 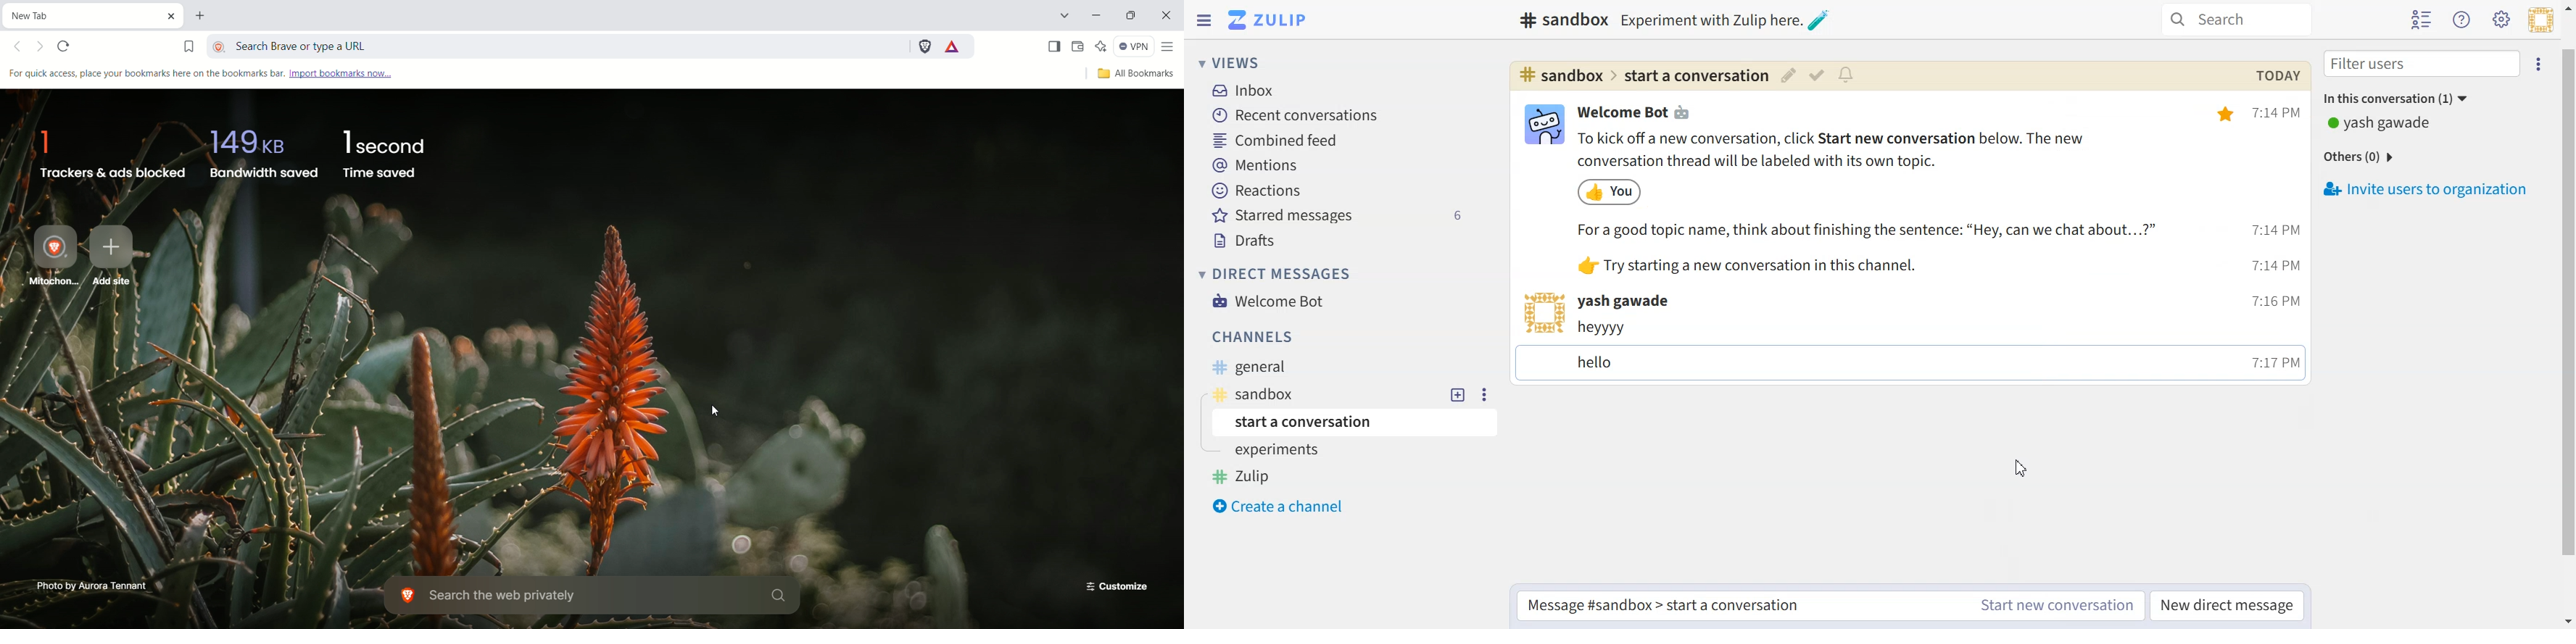 I want to click on New topic, so click(x=1459, y=395).